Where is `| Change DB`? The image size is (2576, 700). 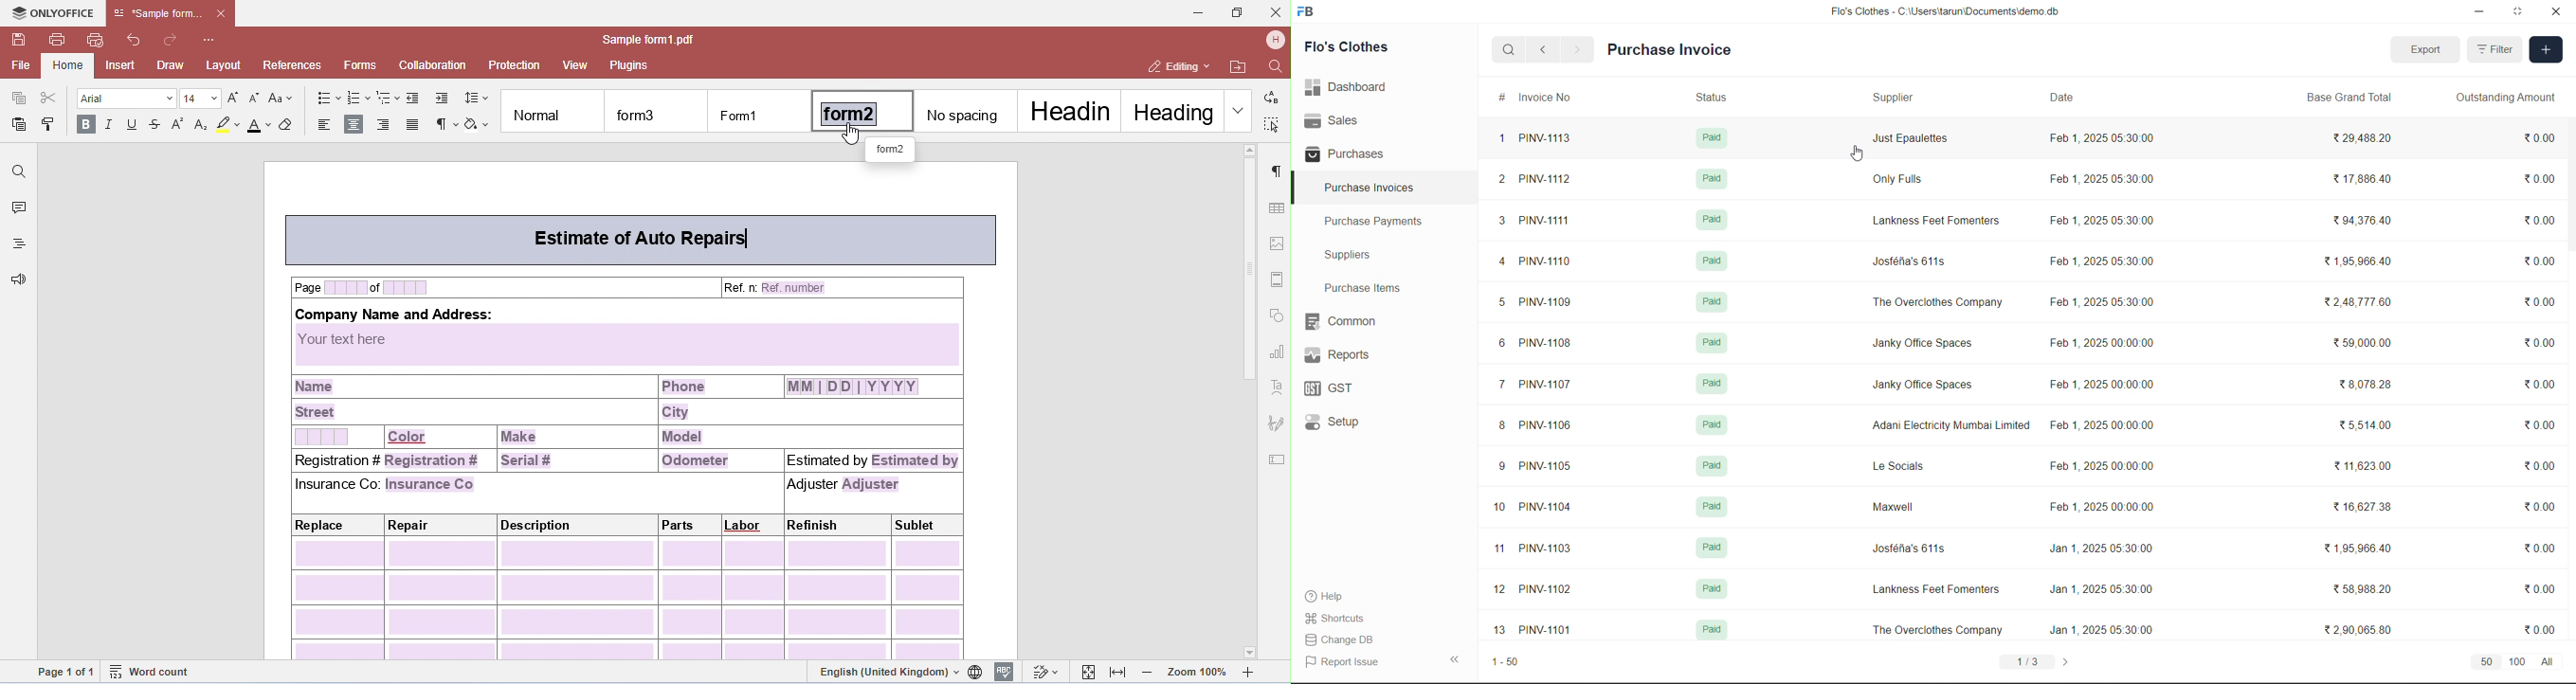
| Change DB is located at coordinates (1342, 639).